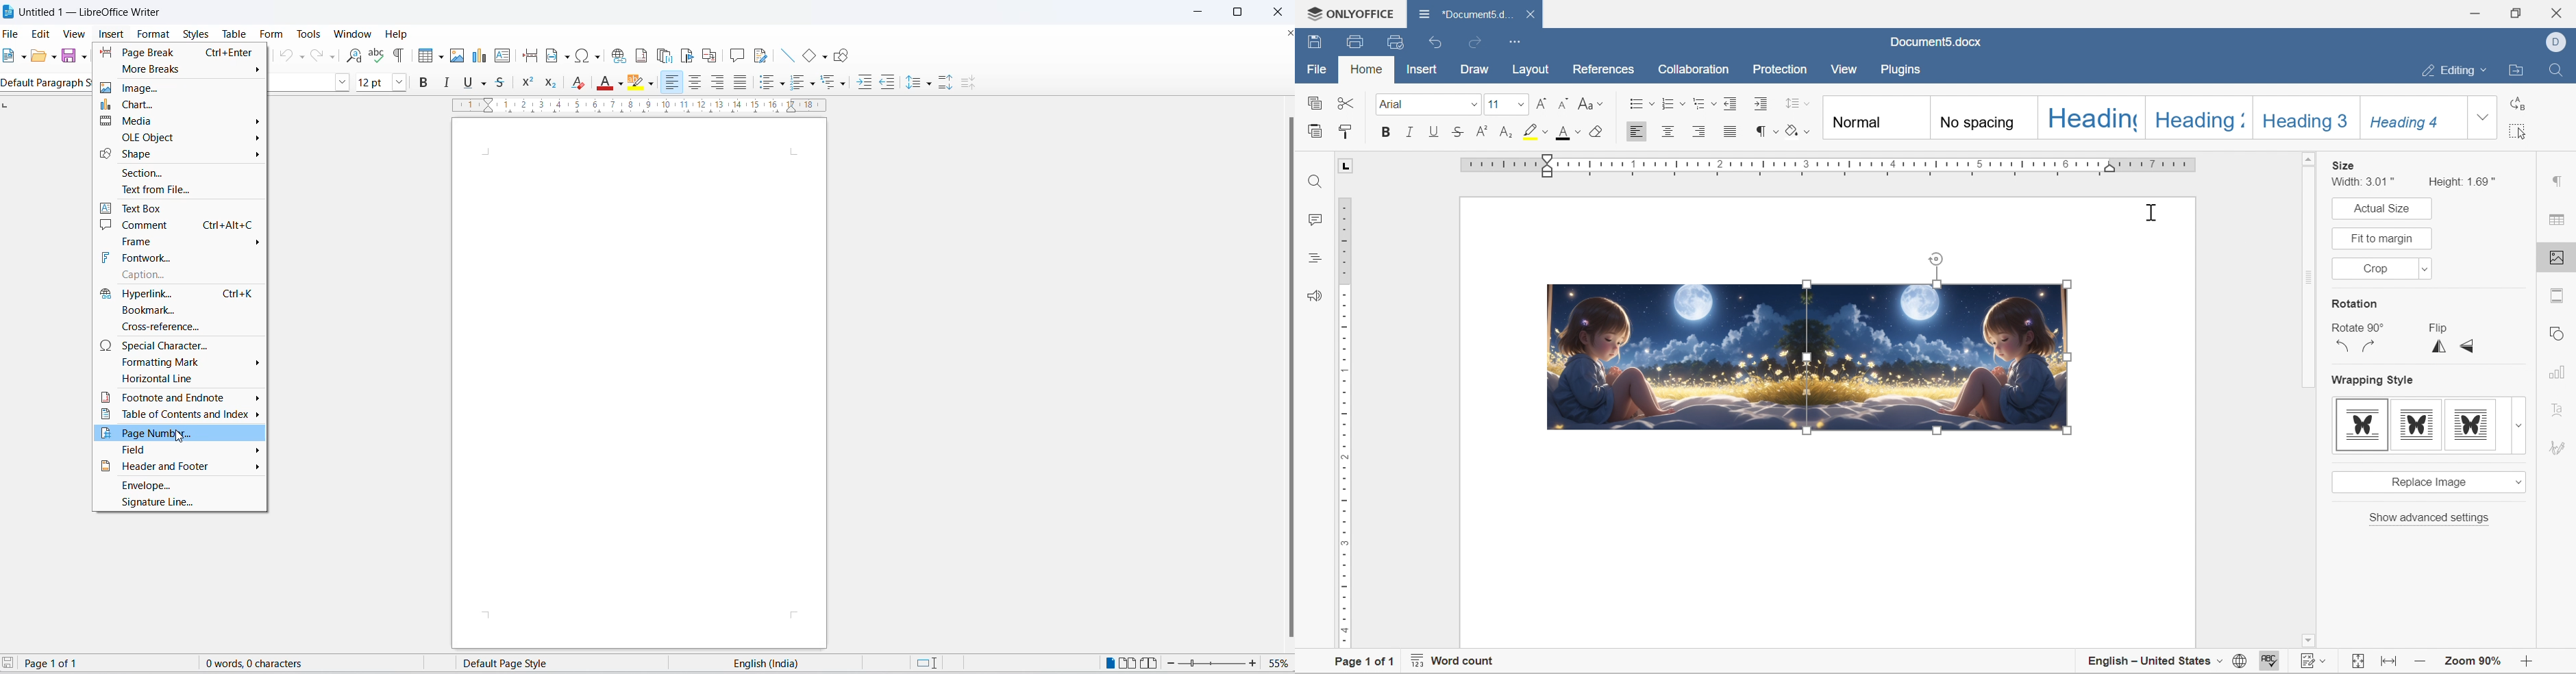 This screenshot has width=2576, height=700. I want to click on edit, so click(42, 33).